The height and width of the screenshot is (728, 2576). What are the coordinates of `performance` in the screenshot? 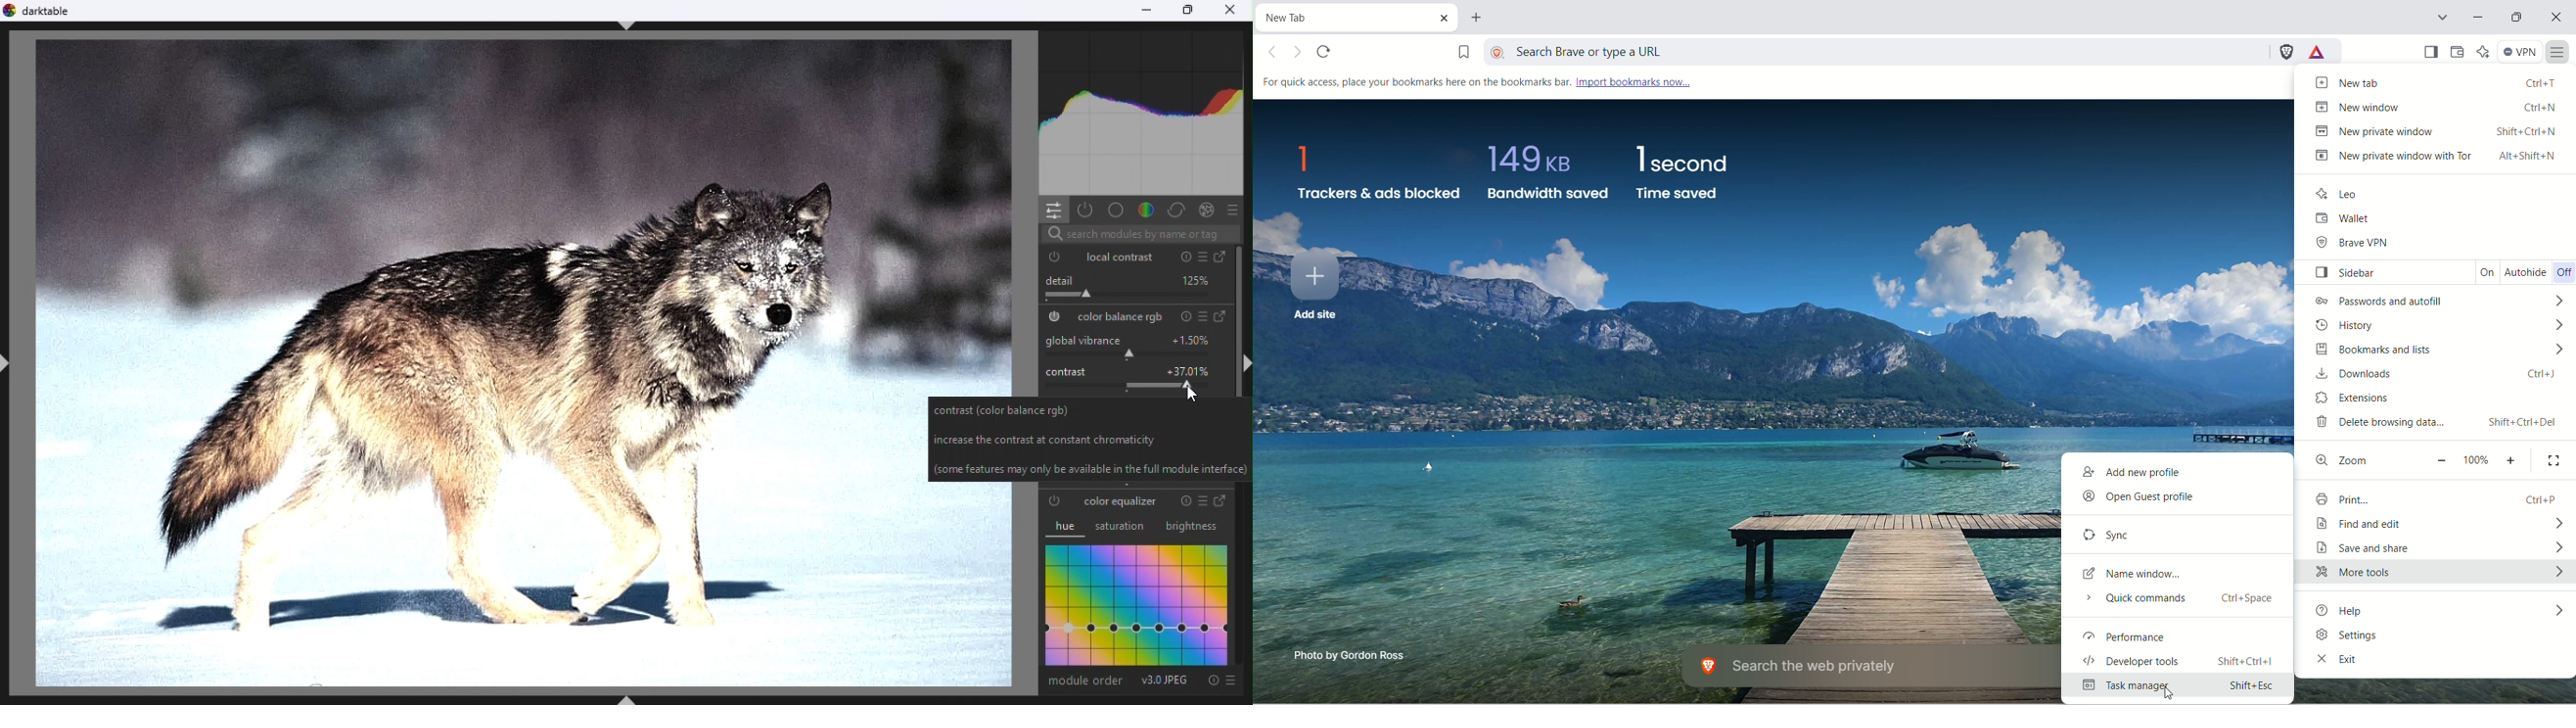 It's located at (2182, 636).